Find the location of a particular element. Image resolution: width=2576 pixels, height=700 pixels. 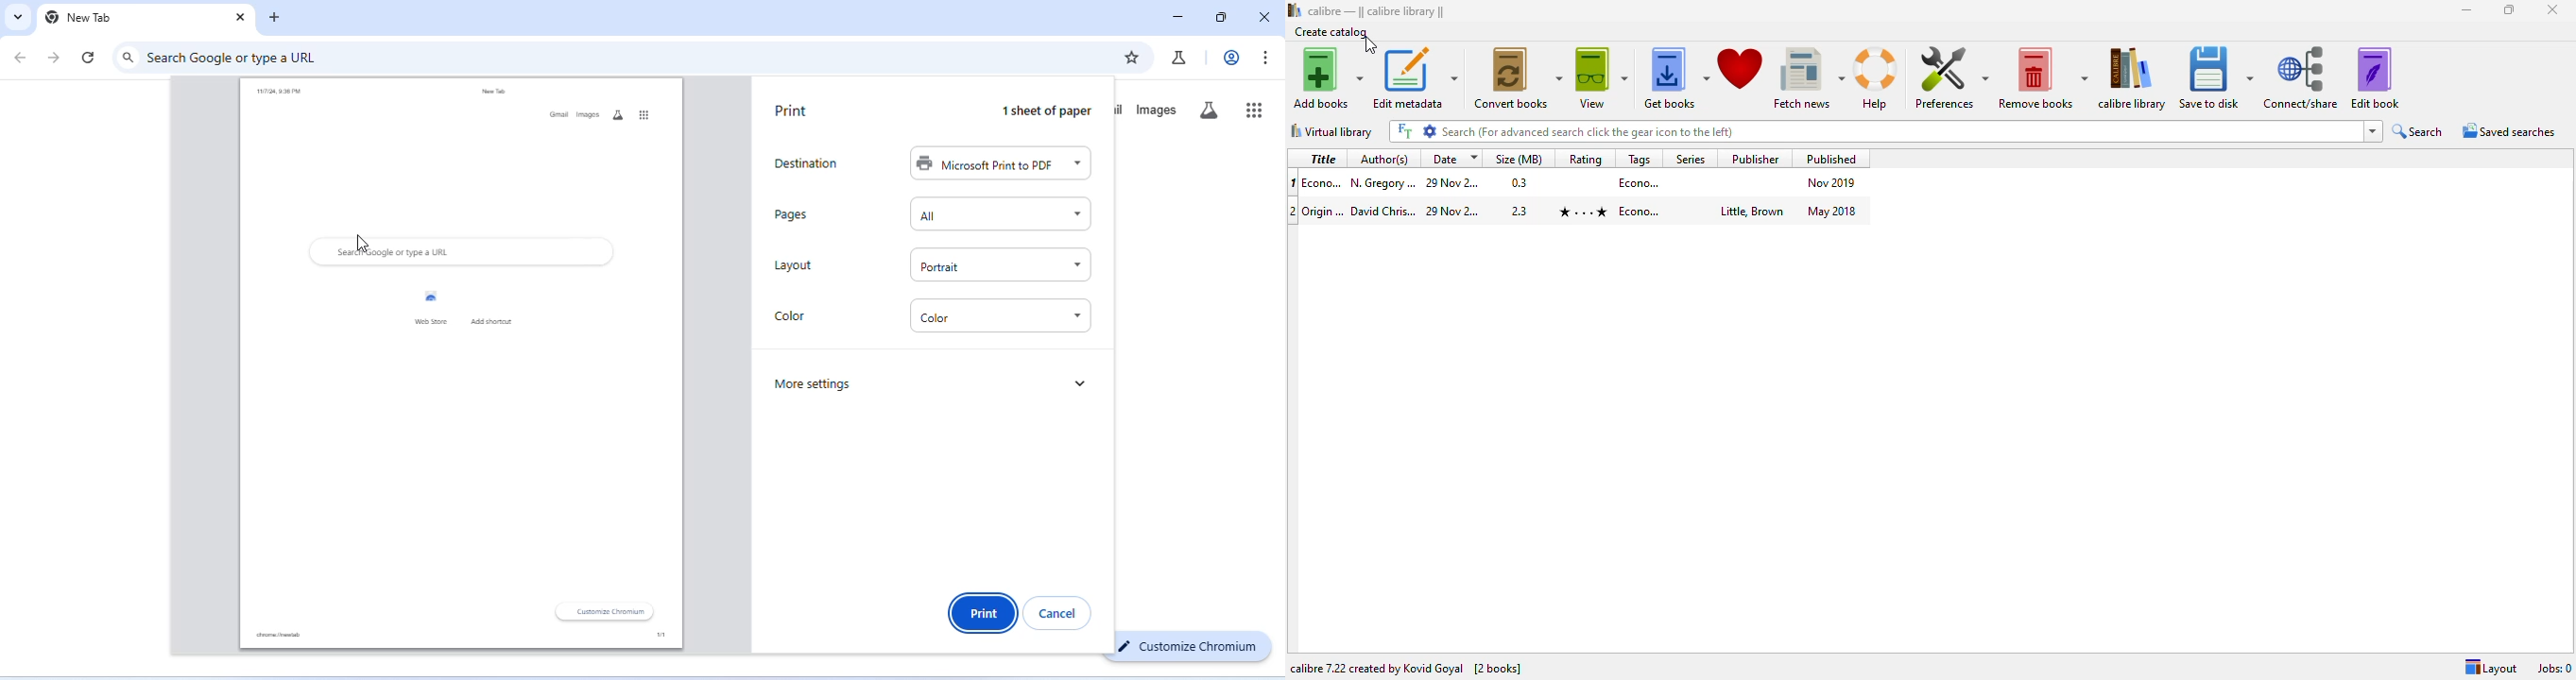

customize chromium is located at coordinates (1194, 645).